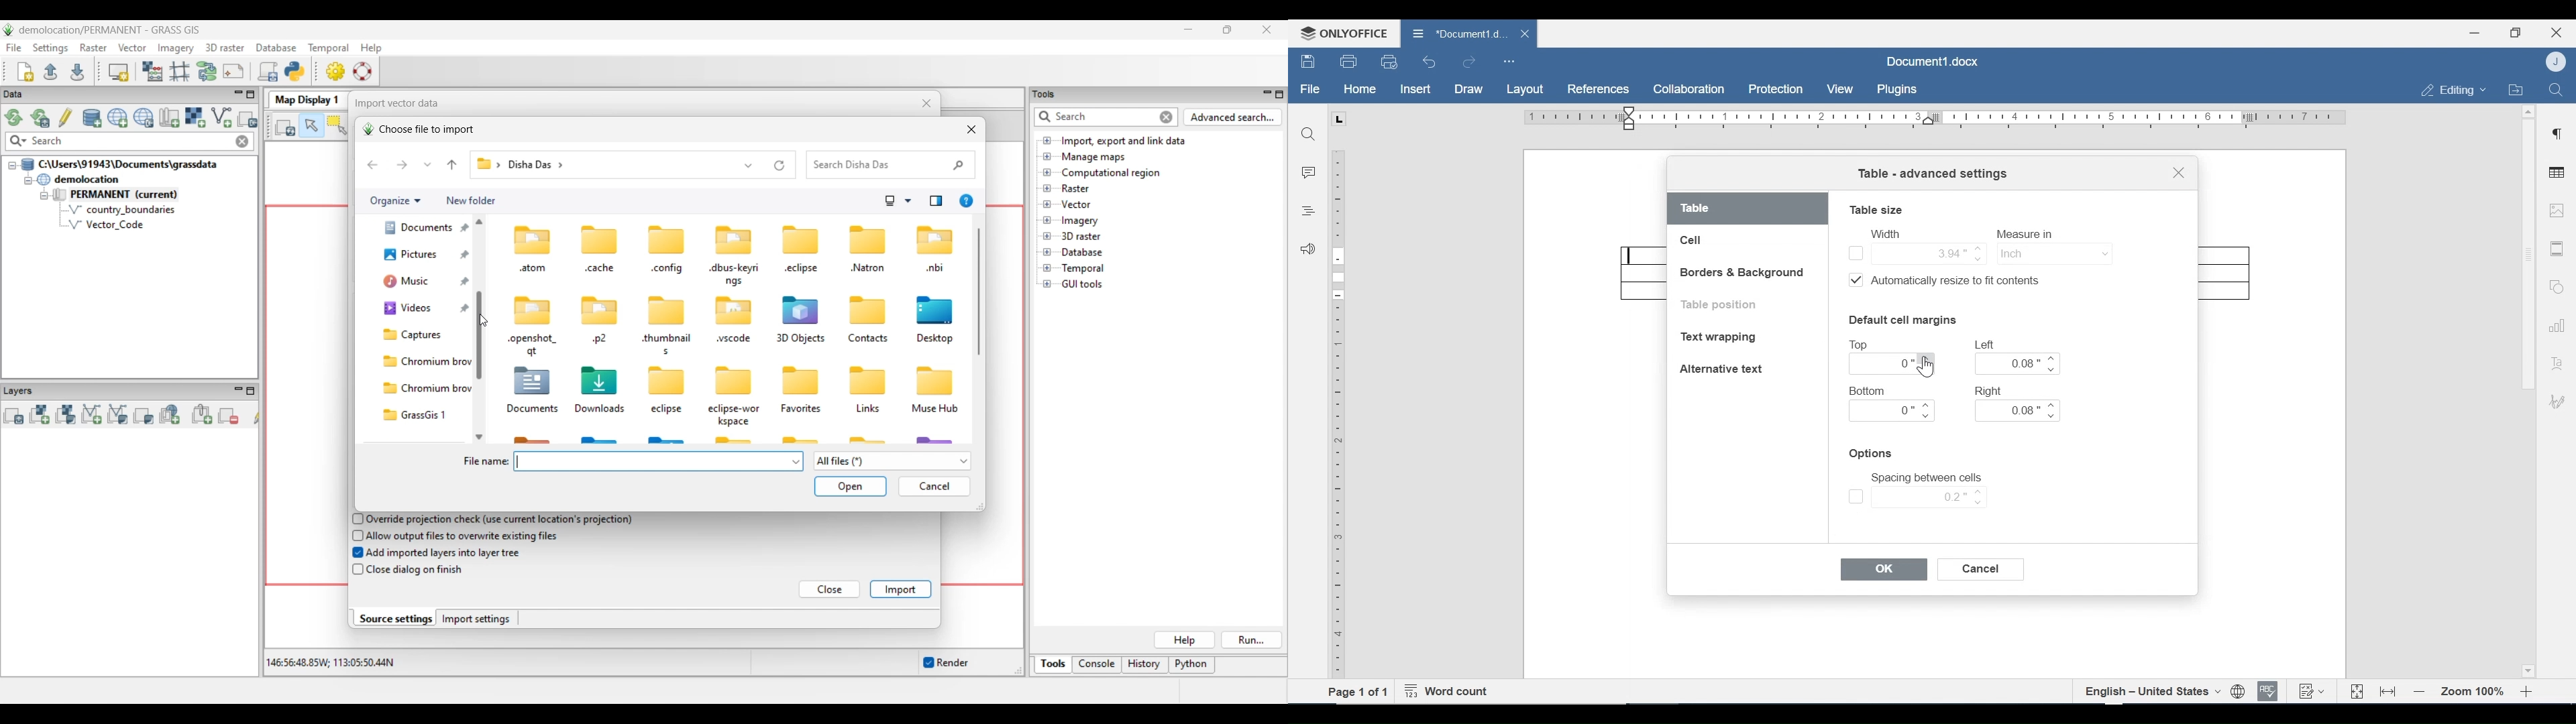  Describe the element at coordinates (1884, 570) in the screenshot. I see `OK` at that location.